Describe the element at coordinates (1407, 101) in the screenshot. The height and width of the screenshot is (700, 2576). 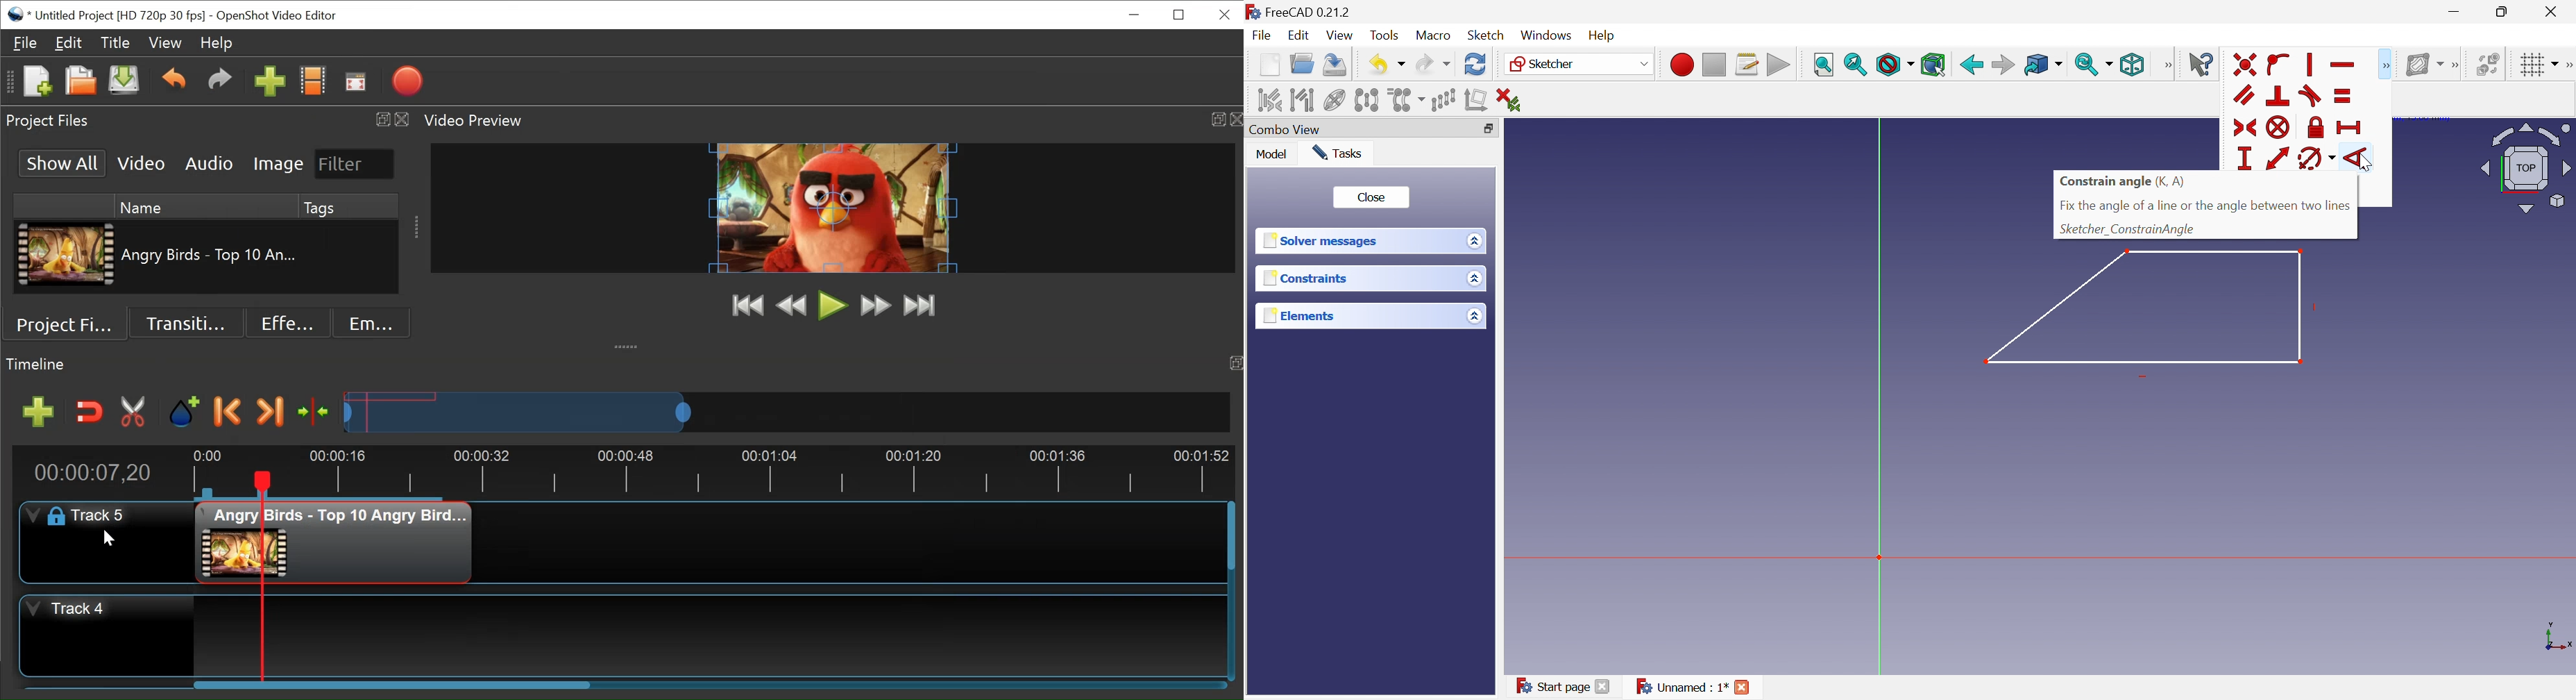
I see `Clone` at that location.